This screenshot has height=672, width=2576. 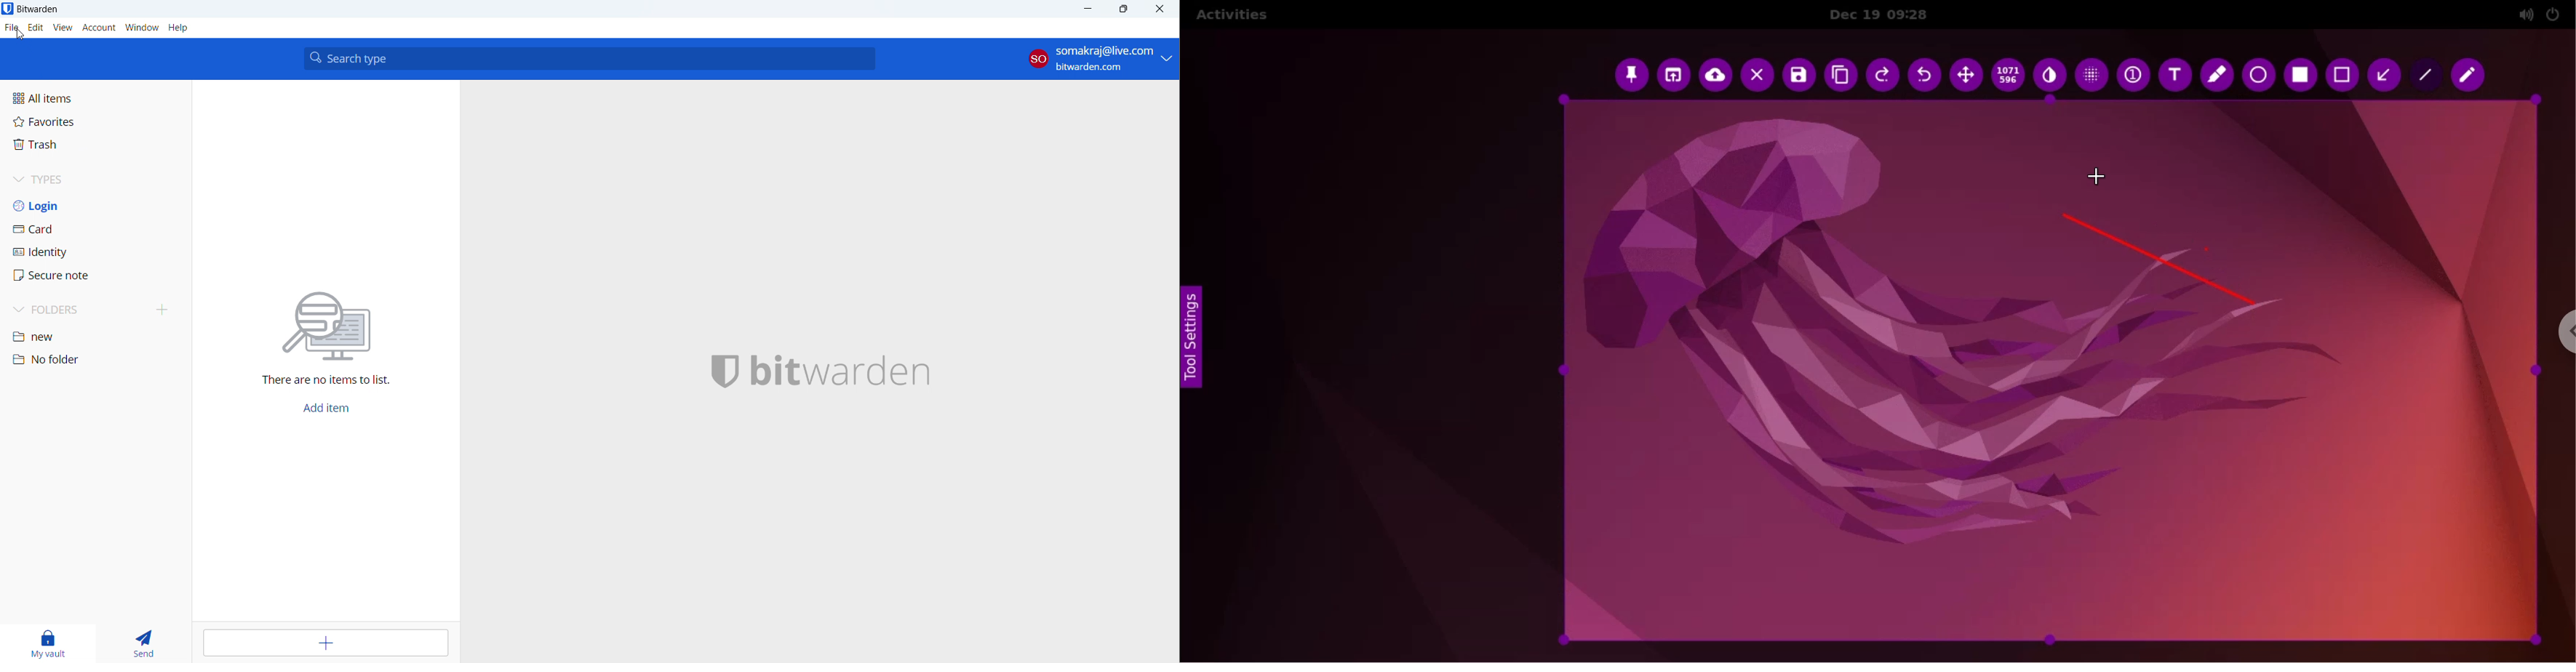 I want to click on secure note, so click(x=96, y=276).